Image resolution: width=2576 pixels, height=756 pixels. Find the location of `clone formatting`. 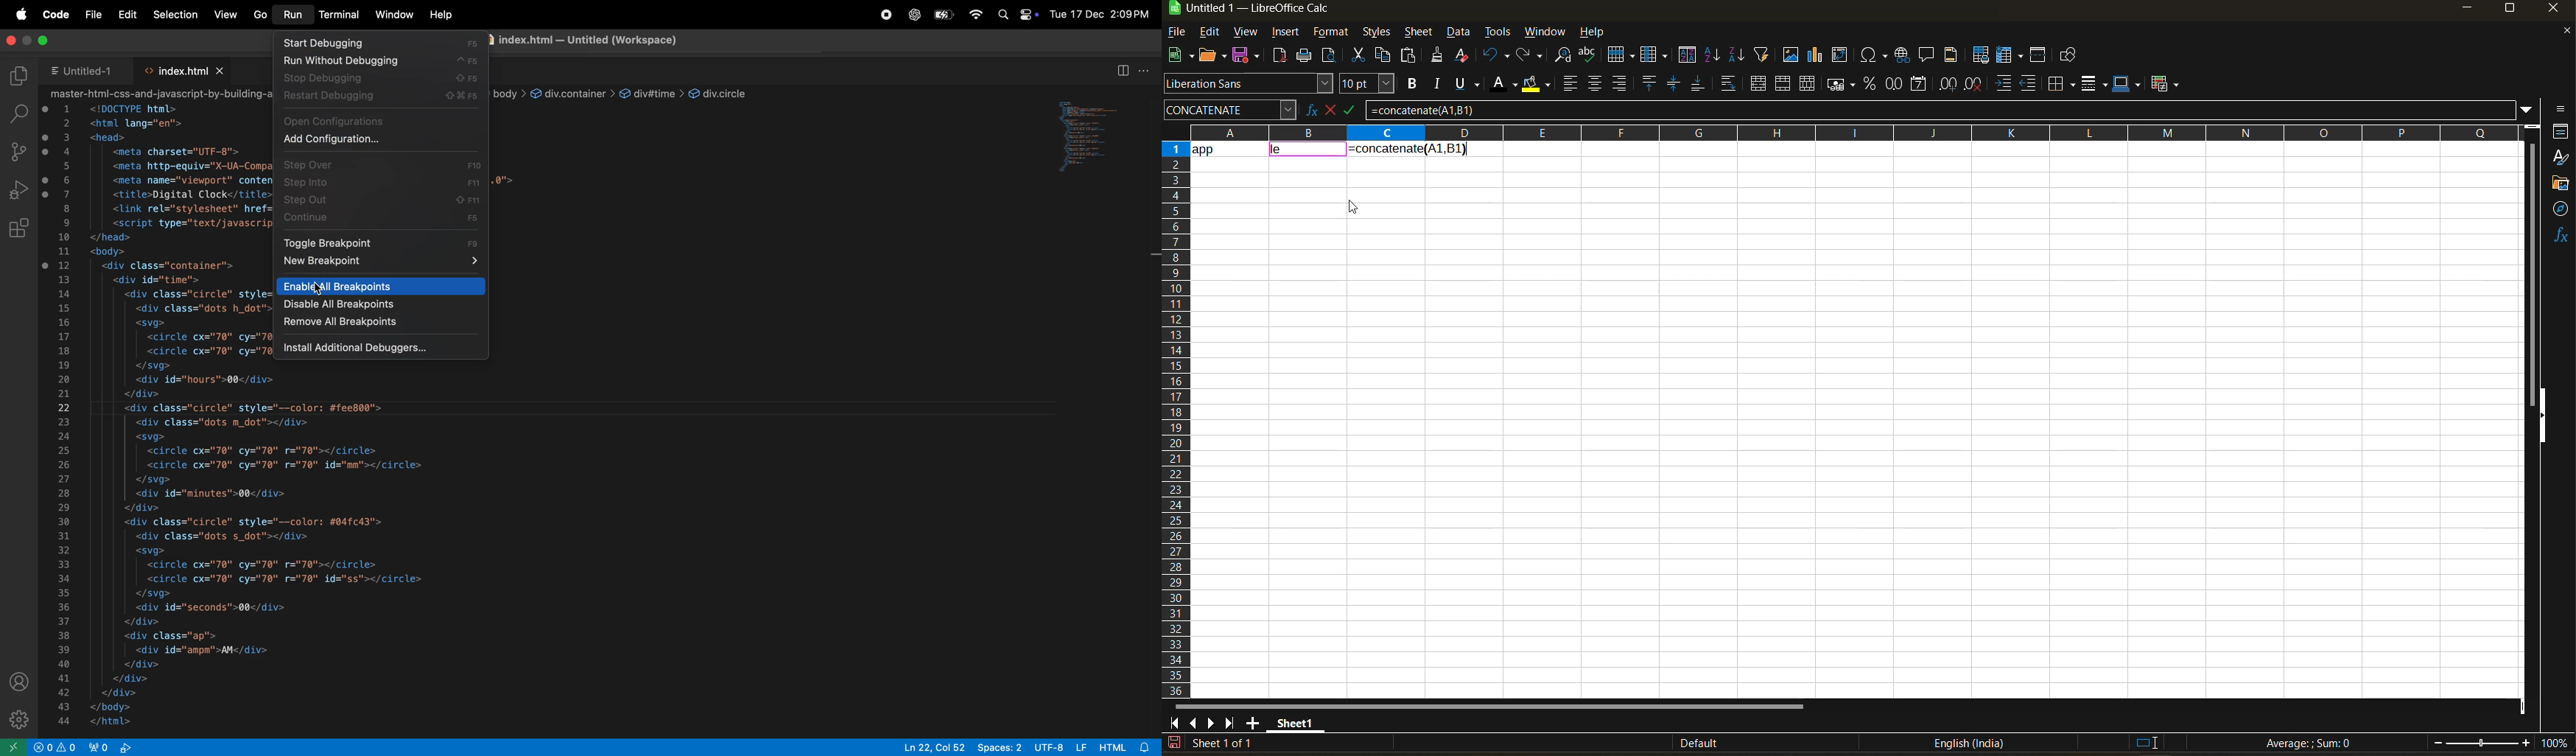

clone formatting is located at coordinates (1438, 57).